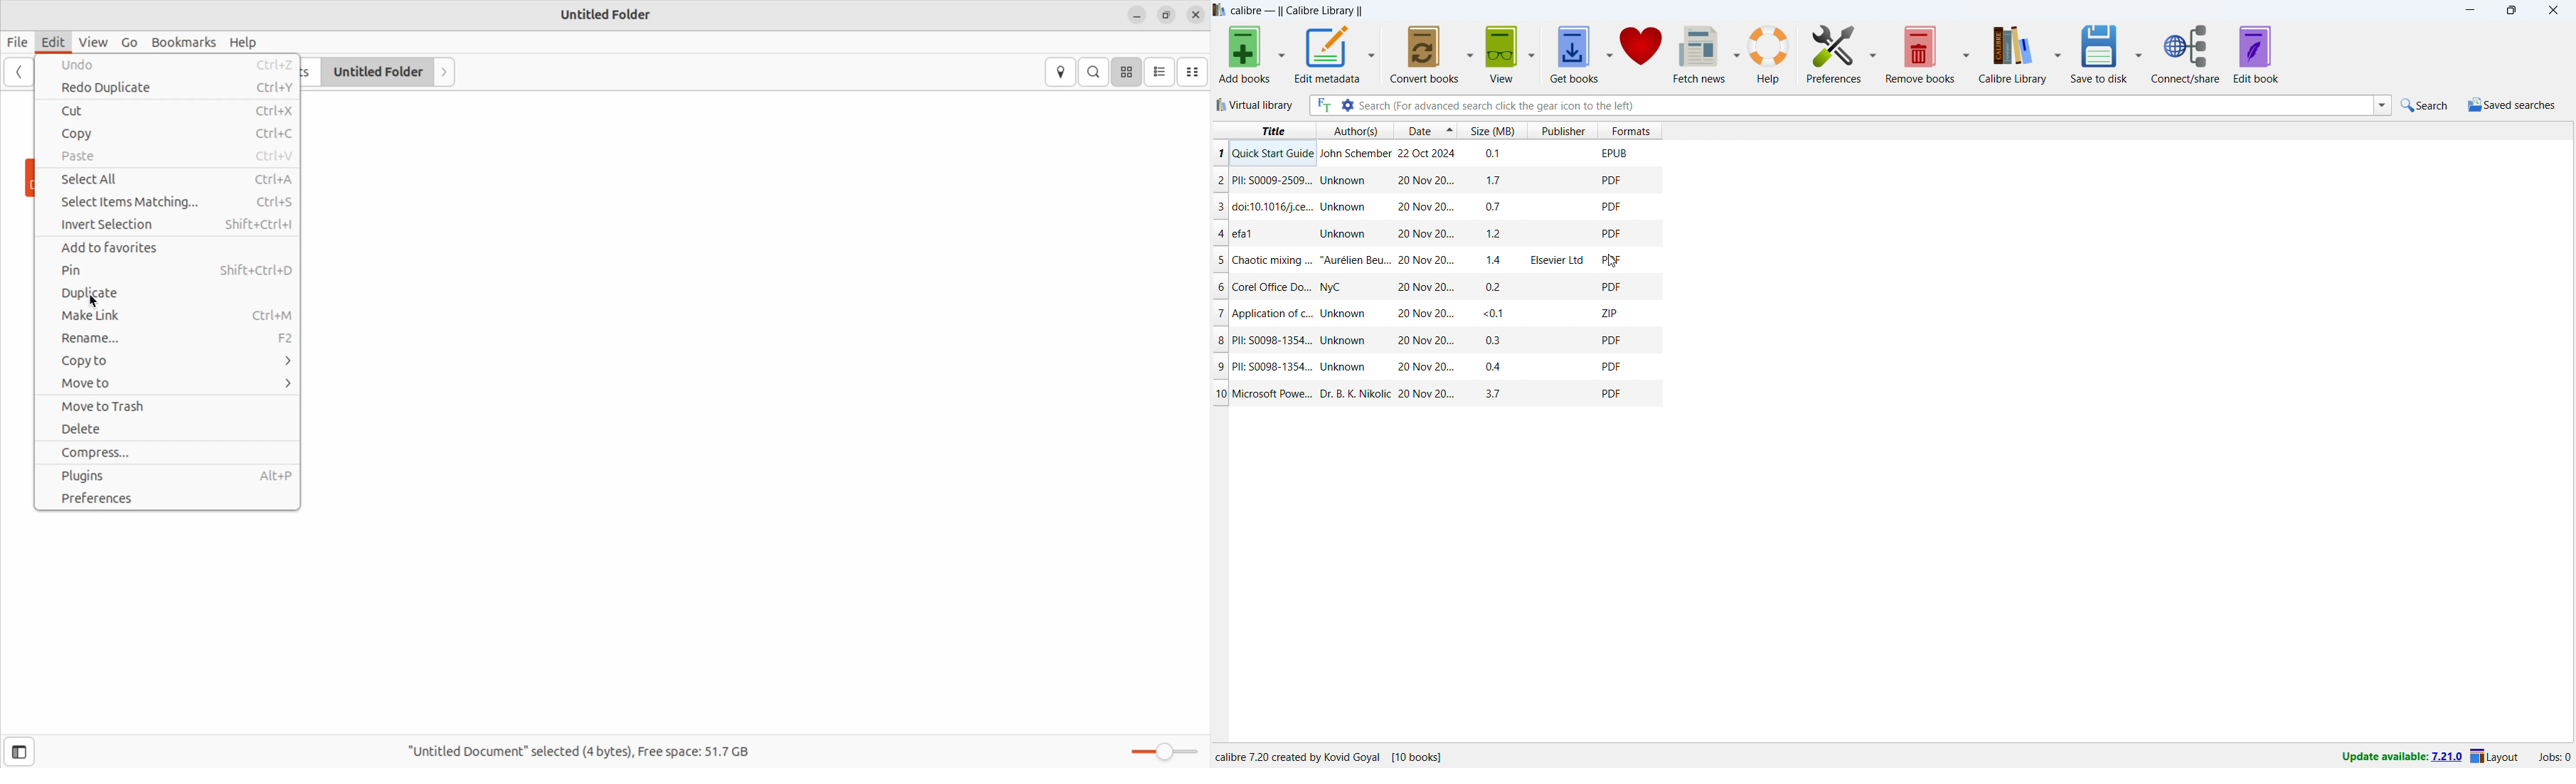  I want to click on active jobs, so click(2554, 755).